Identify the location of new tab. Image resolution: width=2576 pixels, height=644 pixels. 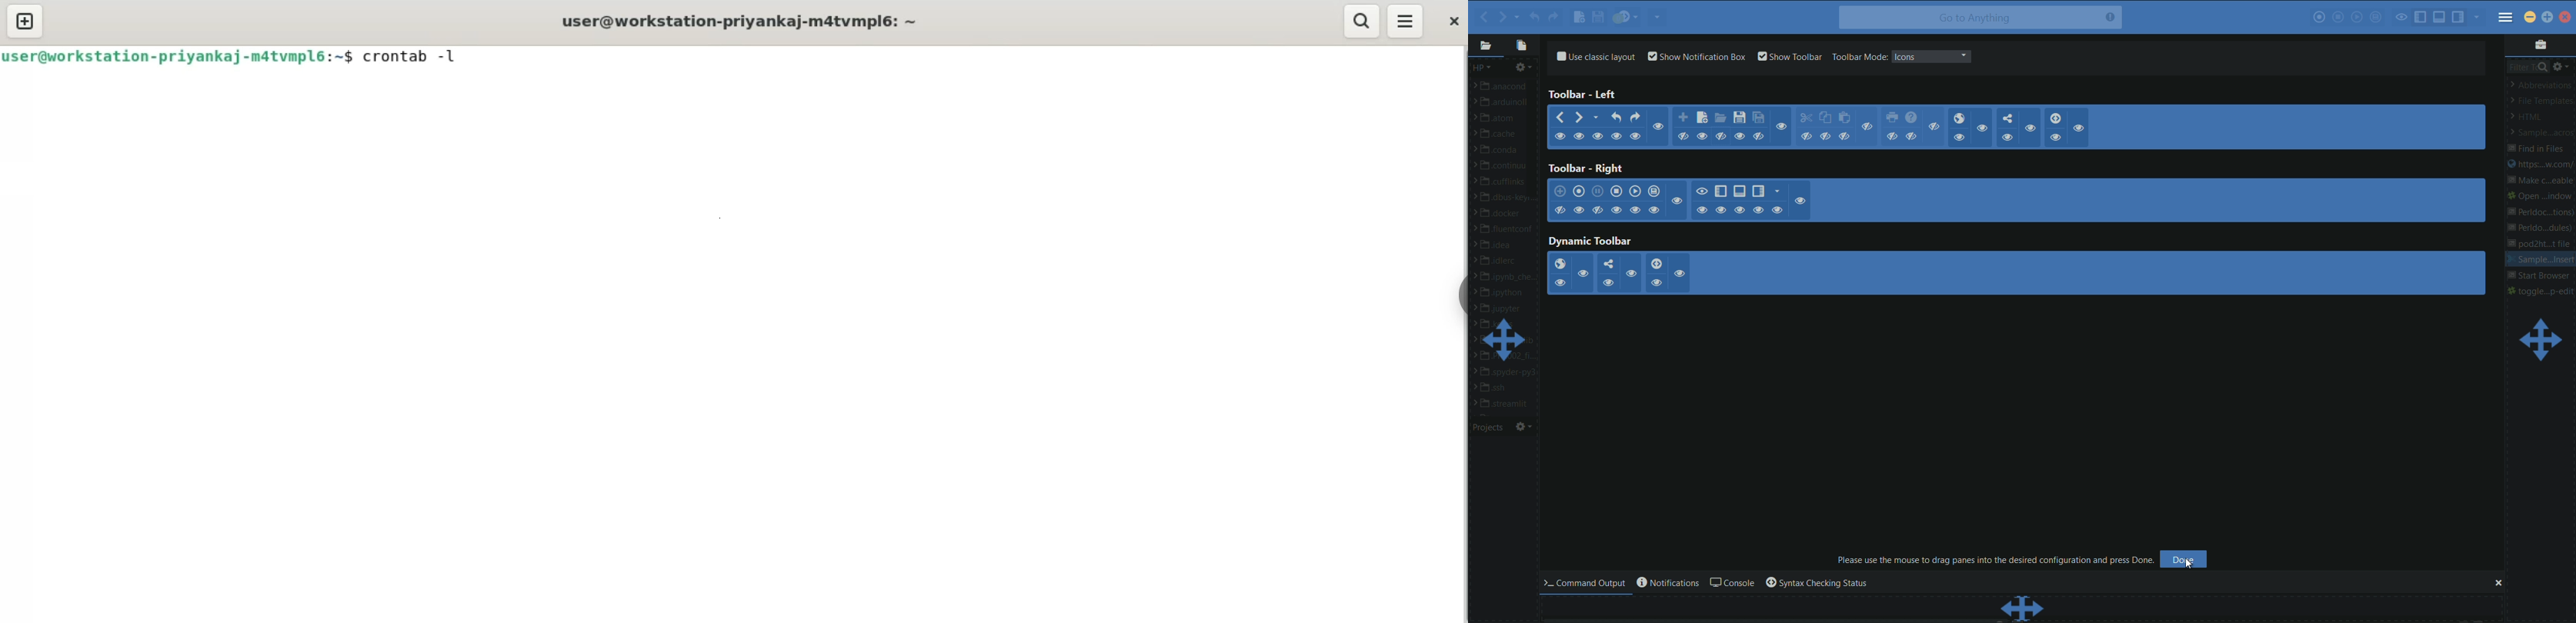
(1683, 118).